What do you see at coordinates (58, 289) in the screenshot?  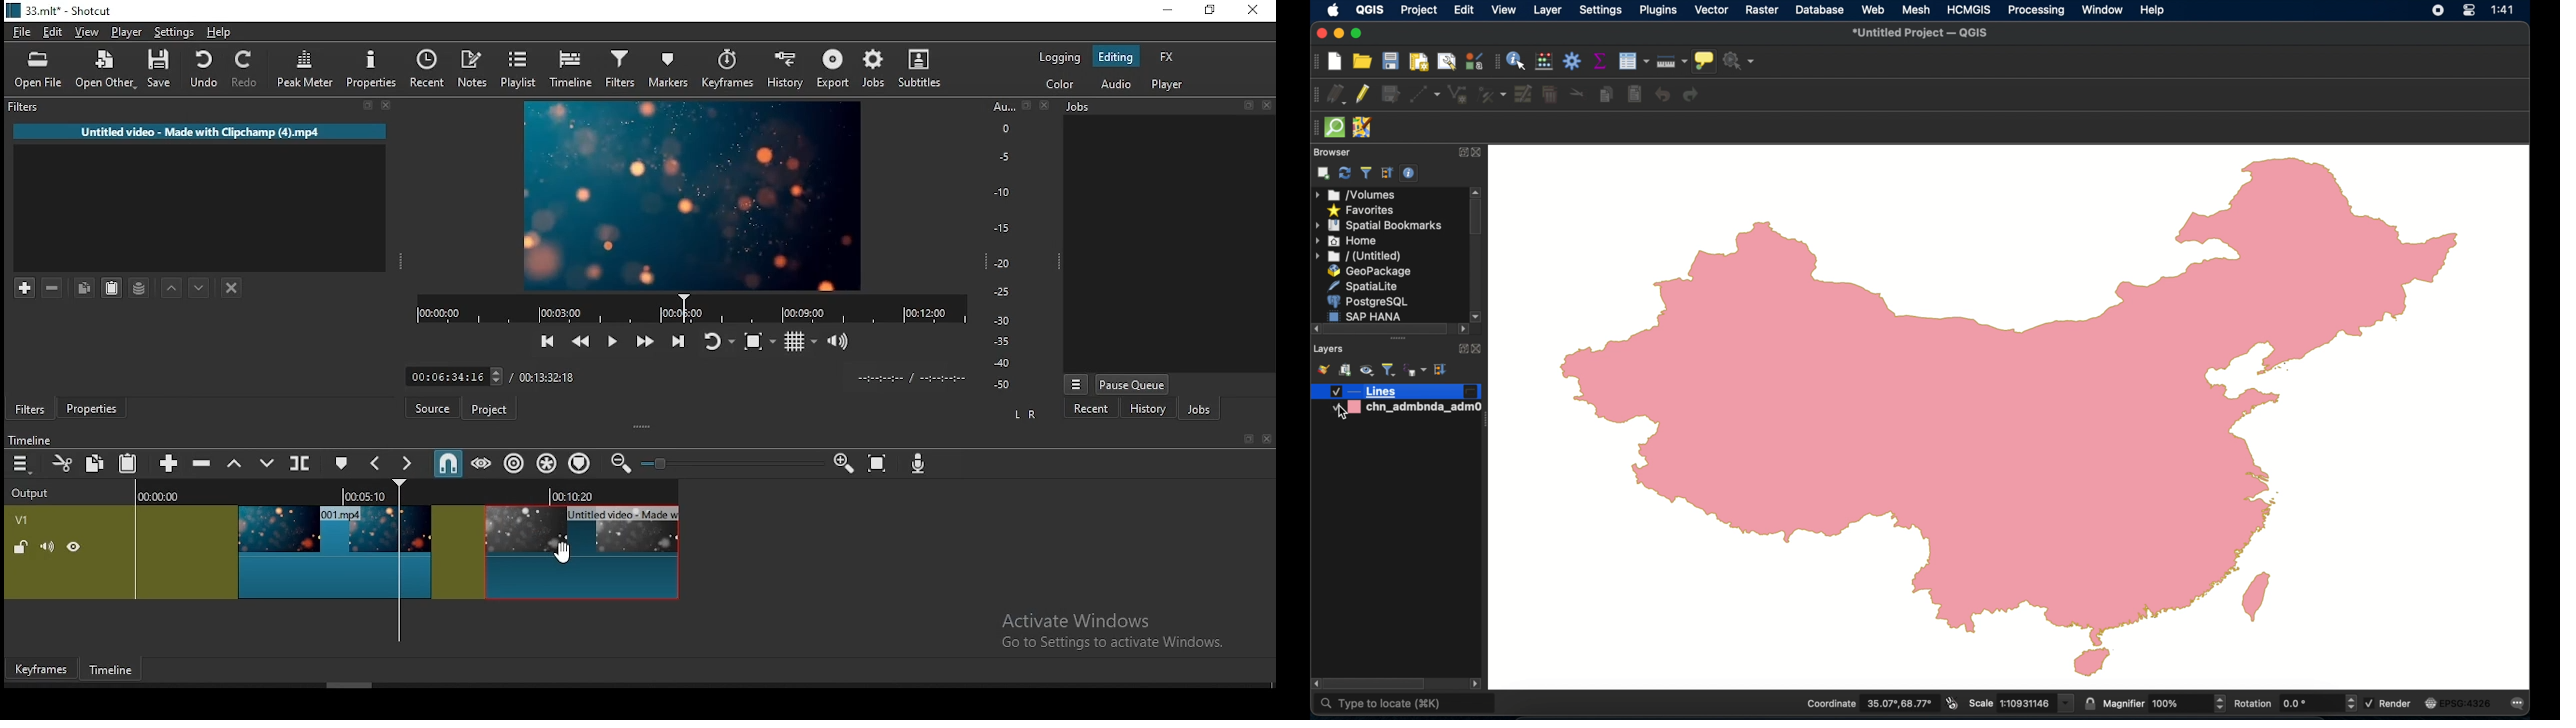 I see `remove selected filters` at bounding box center [58, 289].